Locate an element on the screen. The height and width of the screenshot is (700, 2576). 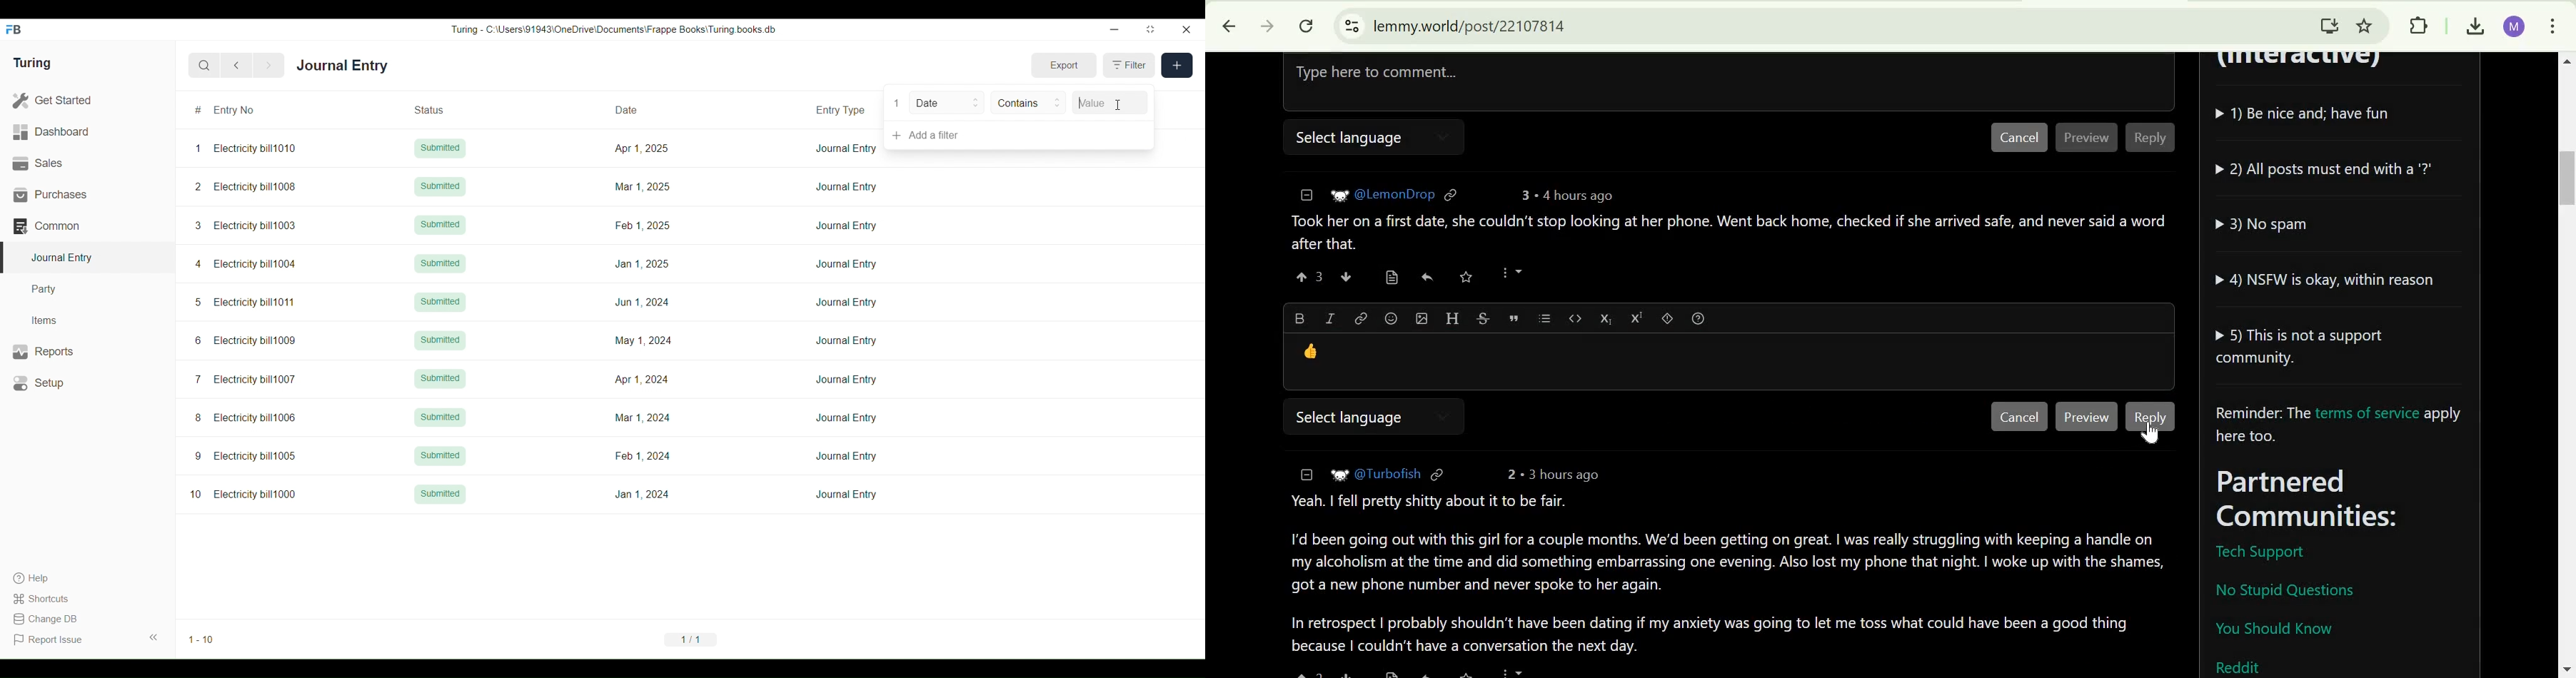
Journal Entry is located at coordinates (847, 187).